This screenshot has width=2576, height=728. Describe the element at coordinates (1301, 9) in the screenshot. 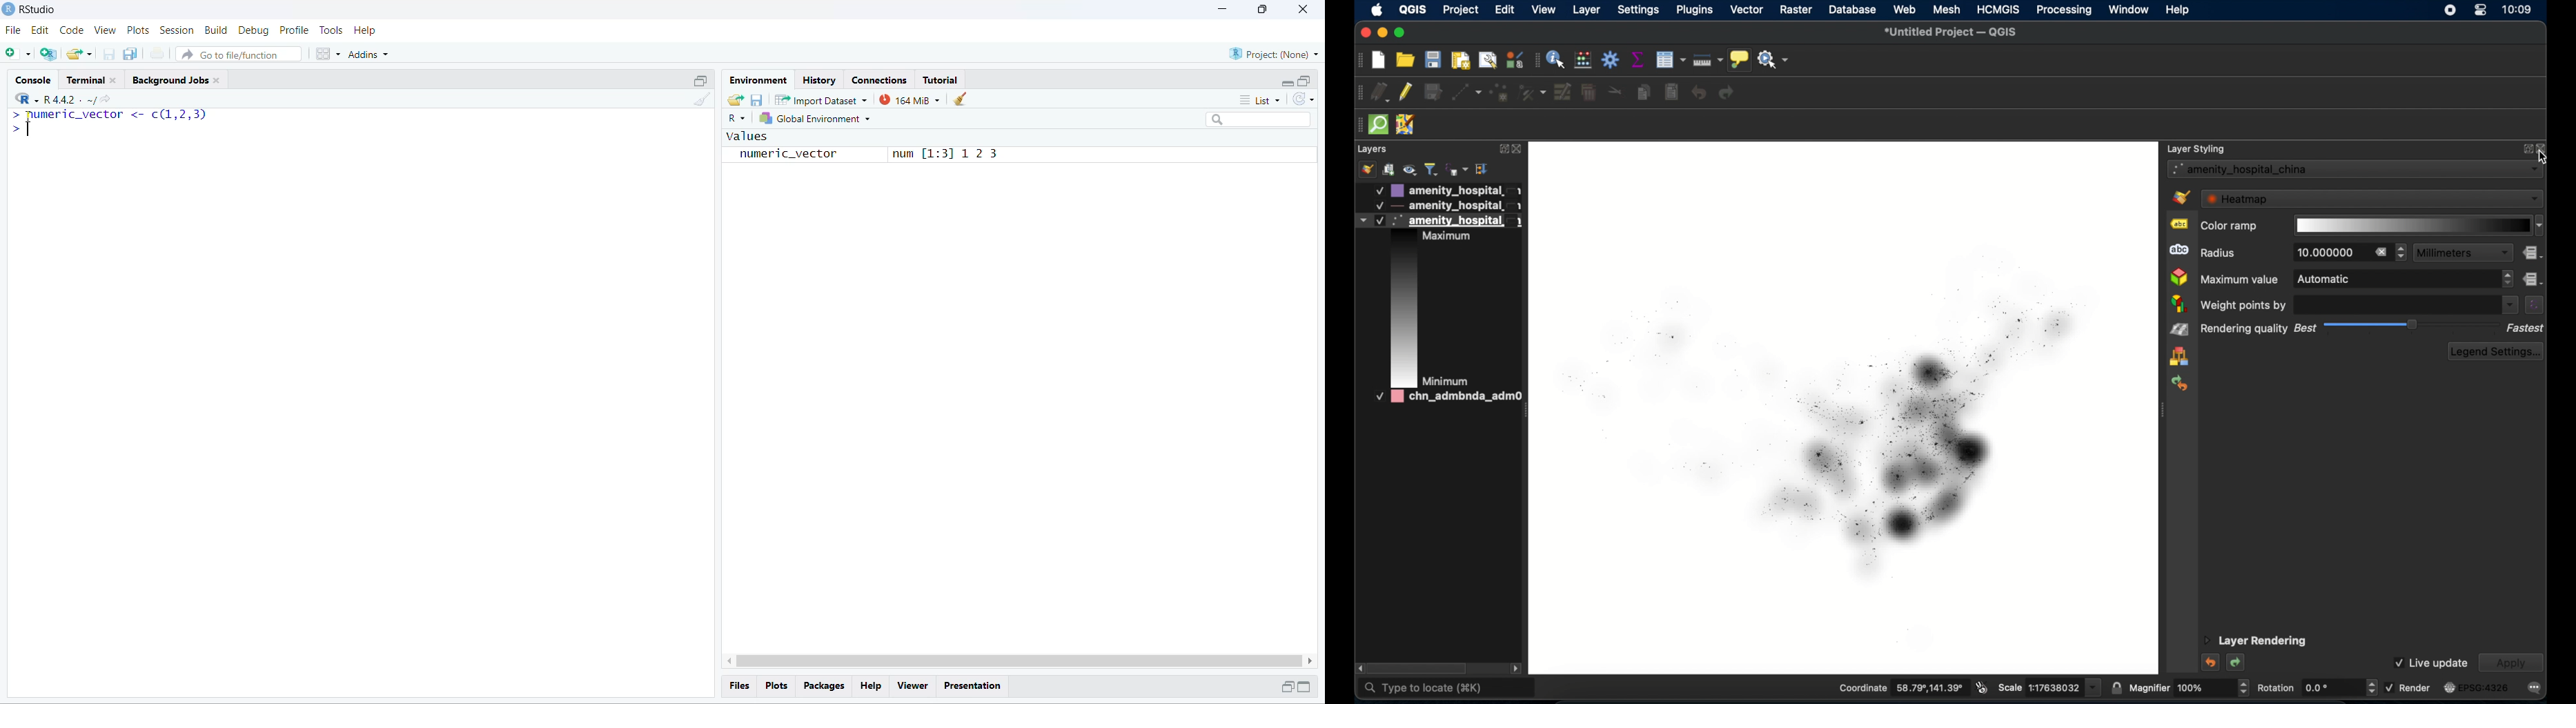

I see `close` at that location.